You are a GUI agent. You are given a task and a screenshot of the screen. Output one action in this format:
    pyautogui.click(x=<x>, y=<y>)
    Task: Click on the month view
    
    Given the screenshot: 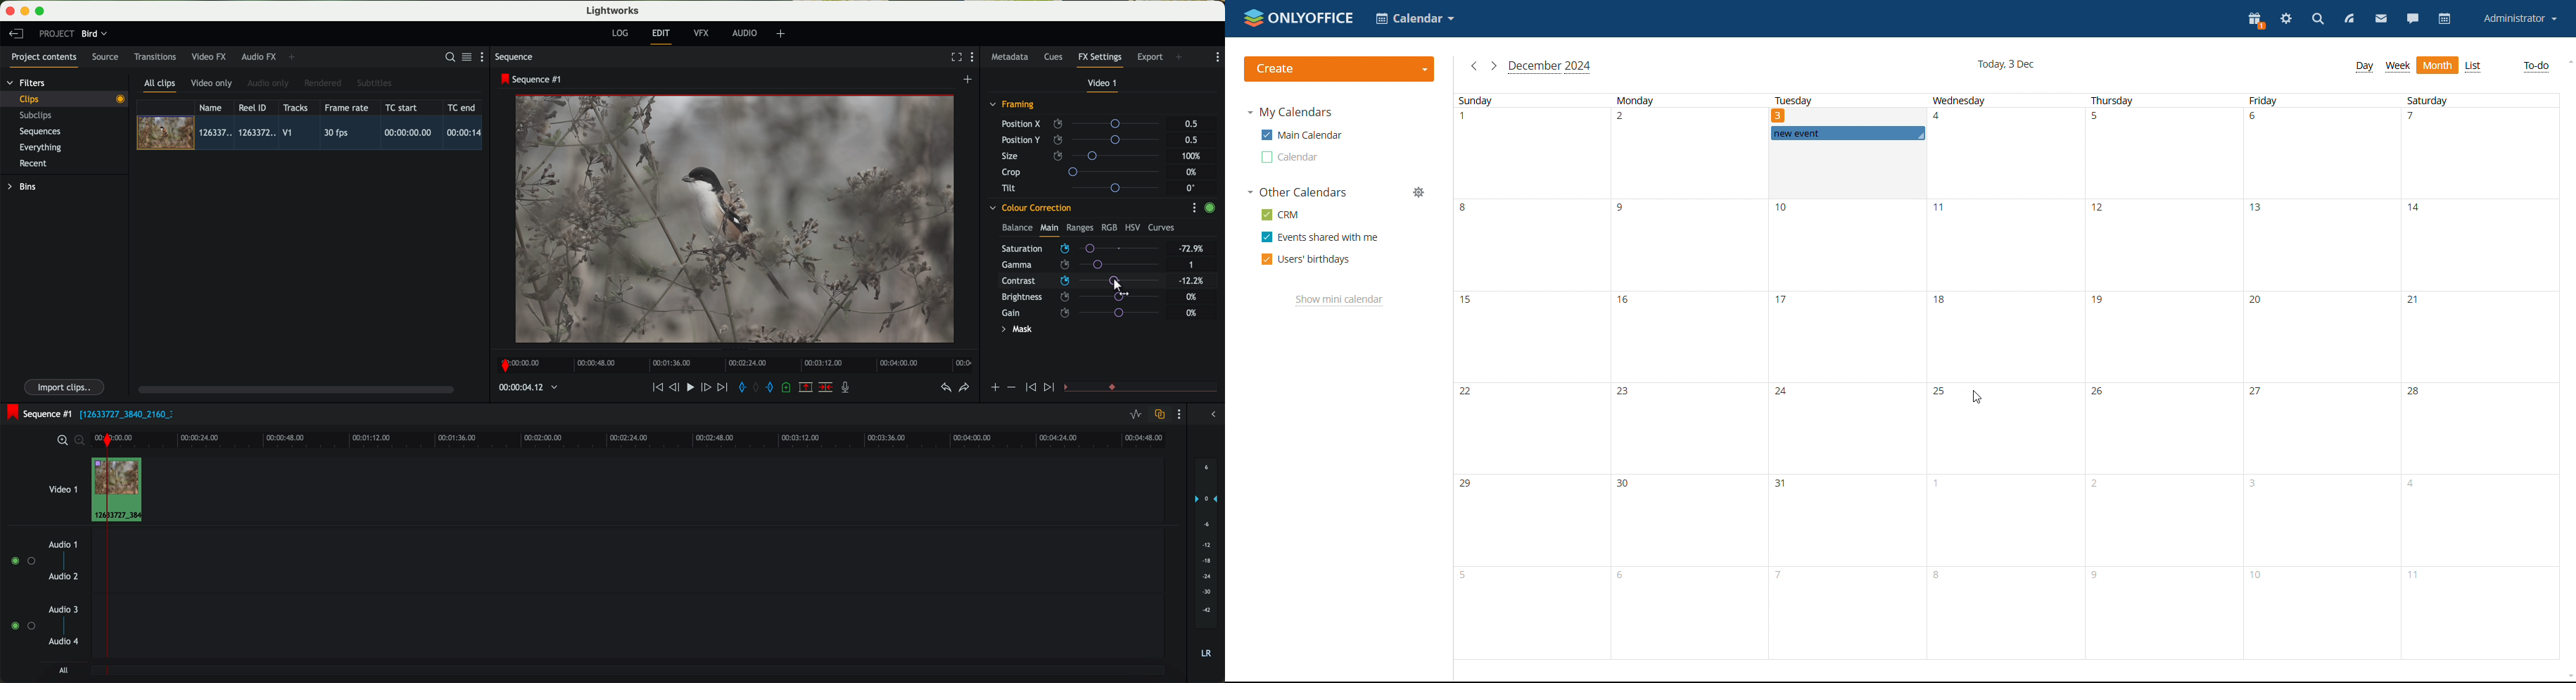 What is the action you would take?
    pyautogui.click(x=2438, y=65)
    